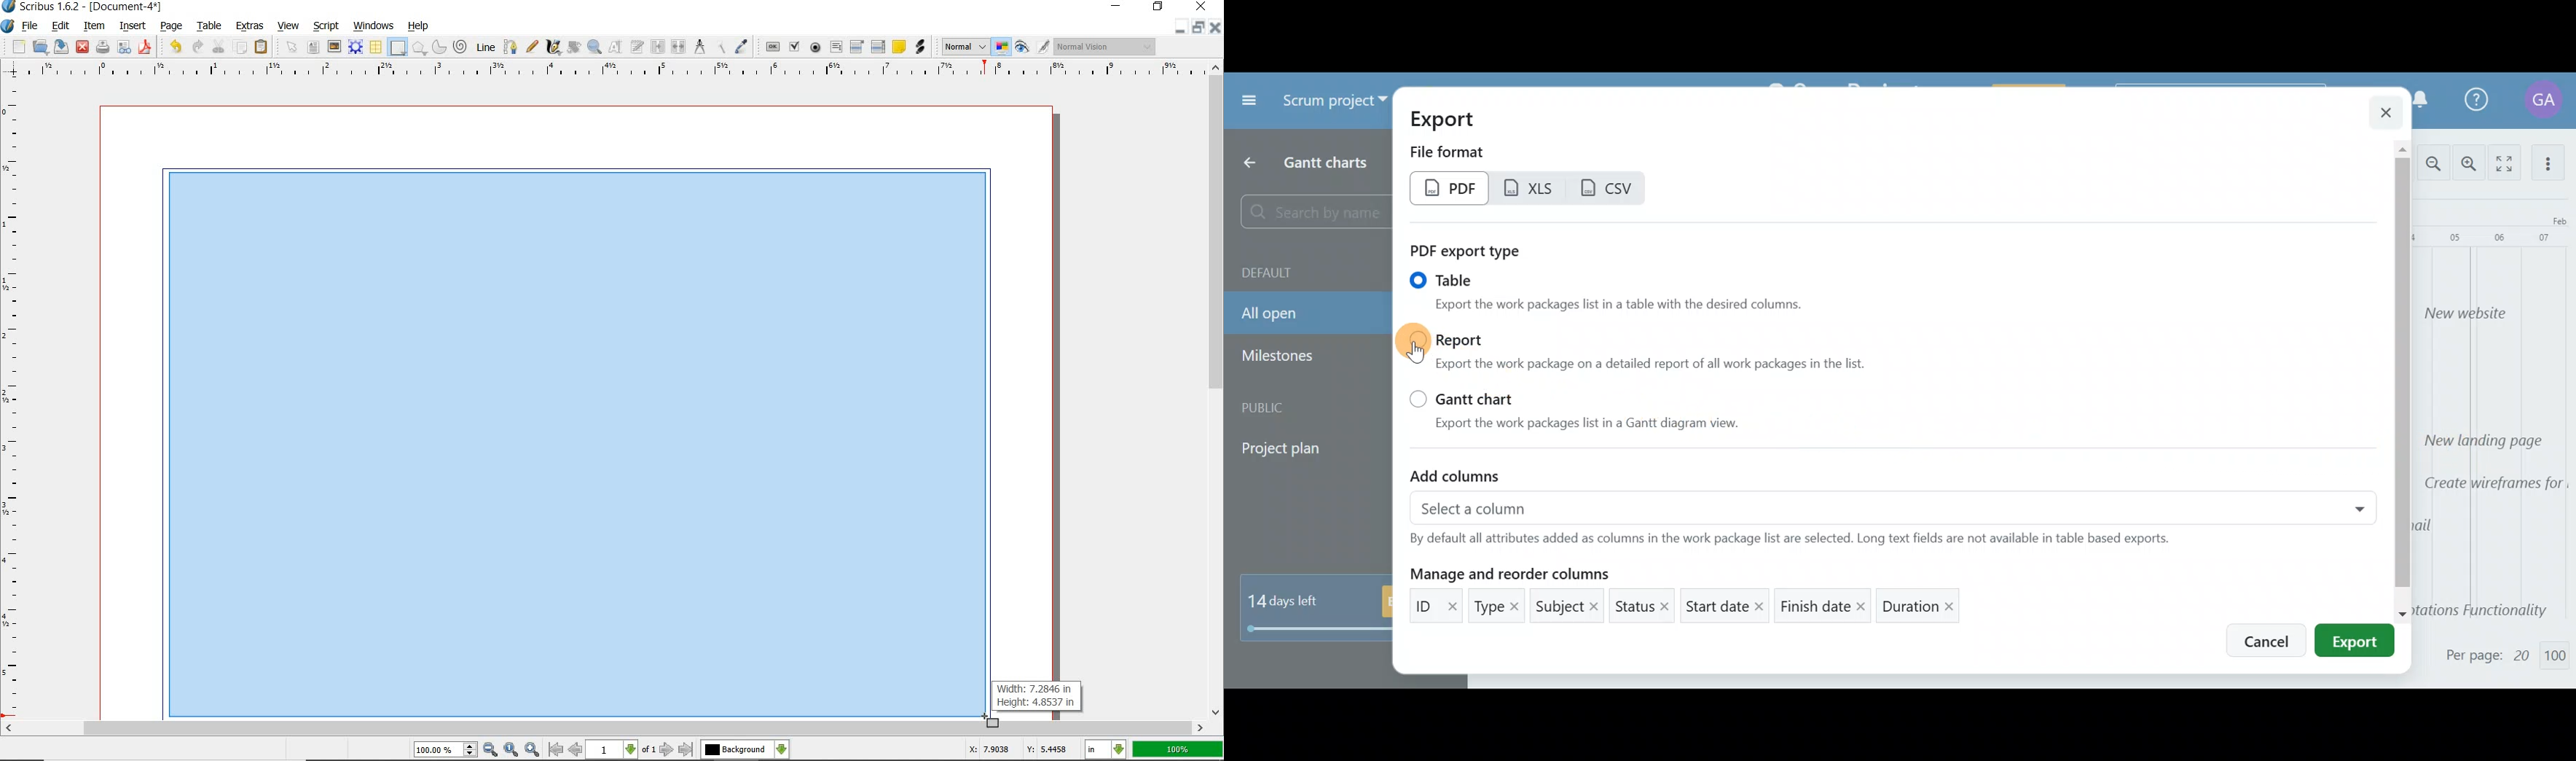 Image resolution: width=2576 pixels, height=784 pixels. I want to click on insert, so click(133, 26).